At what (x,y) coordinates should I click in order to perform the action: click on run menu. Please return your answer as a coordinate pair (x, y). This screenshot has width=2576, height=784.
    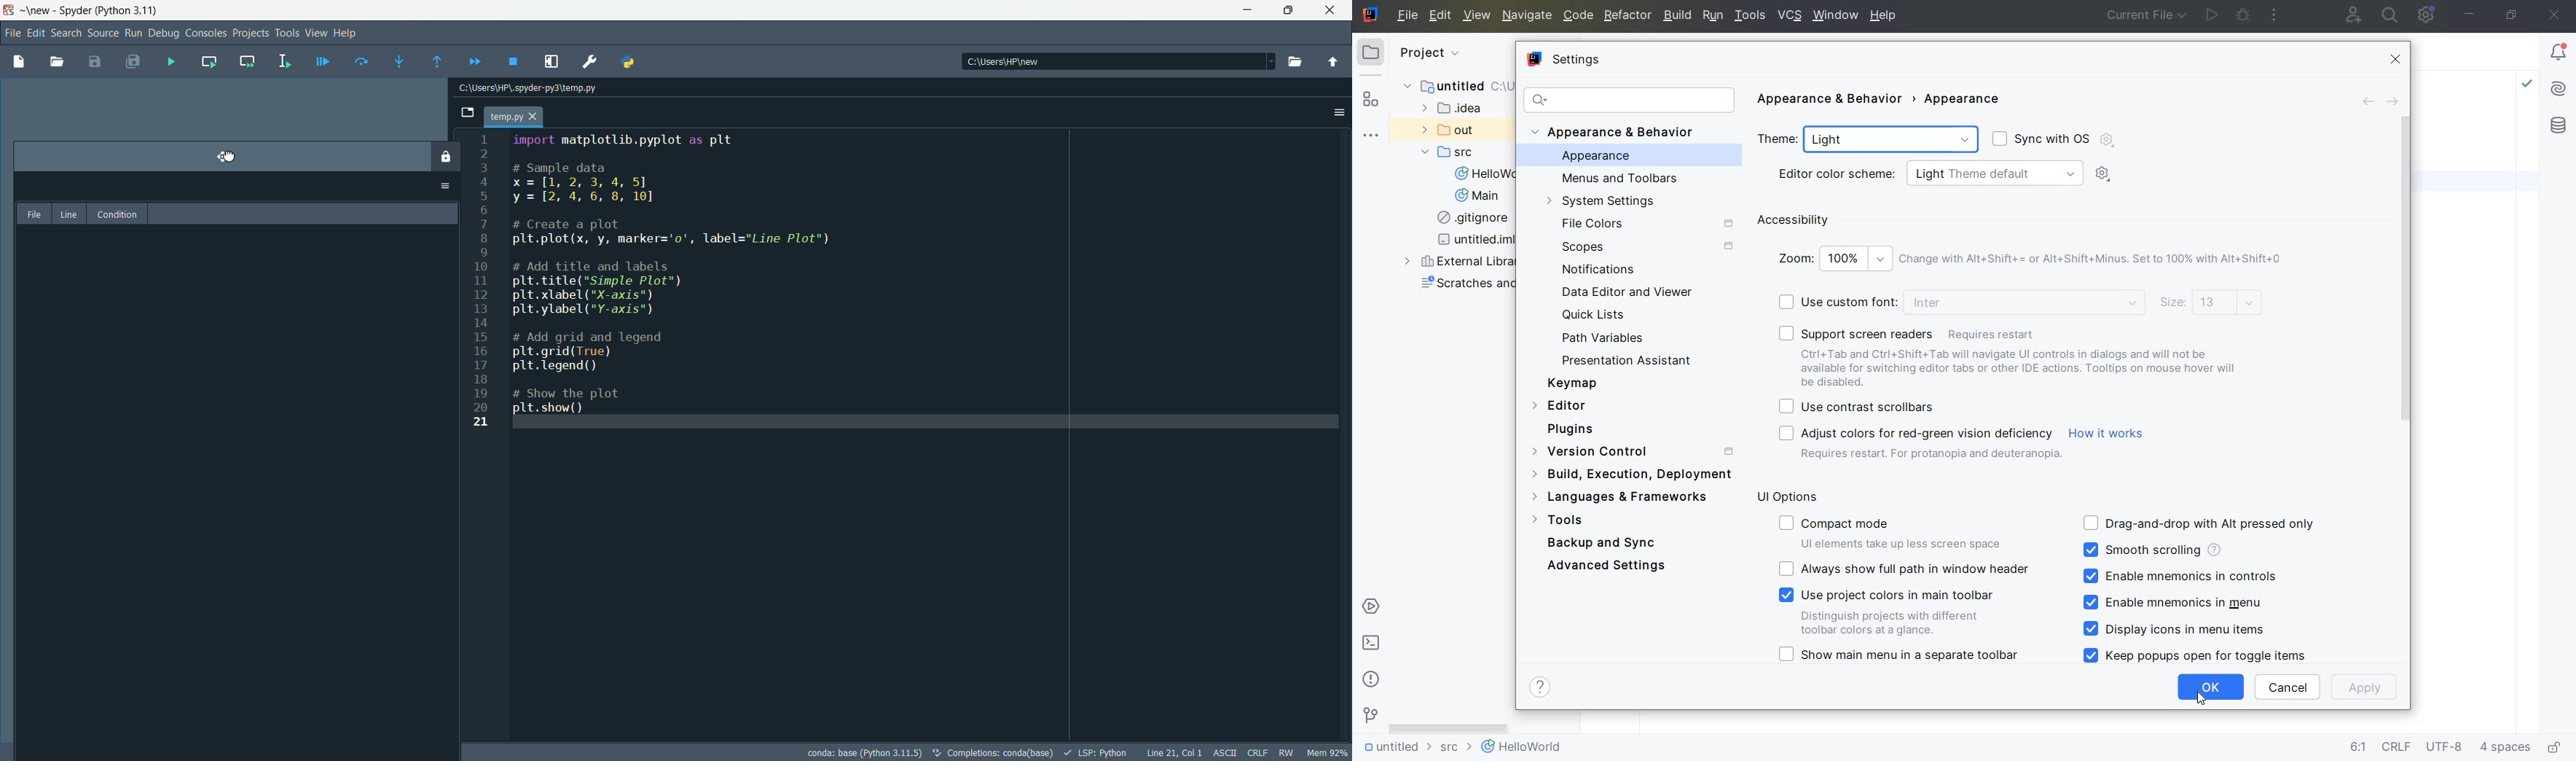
    Looking at the image, I should click on (132, 33).